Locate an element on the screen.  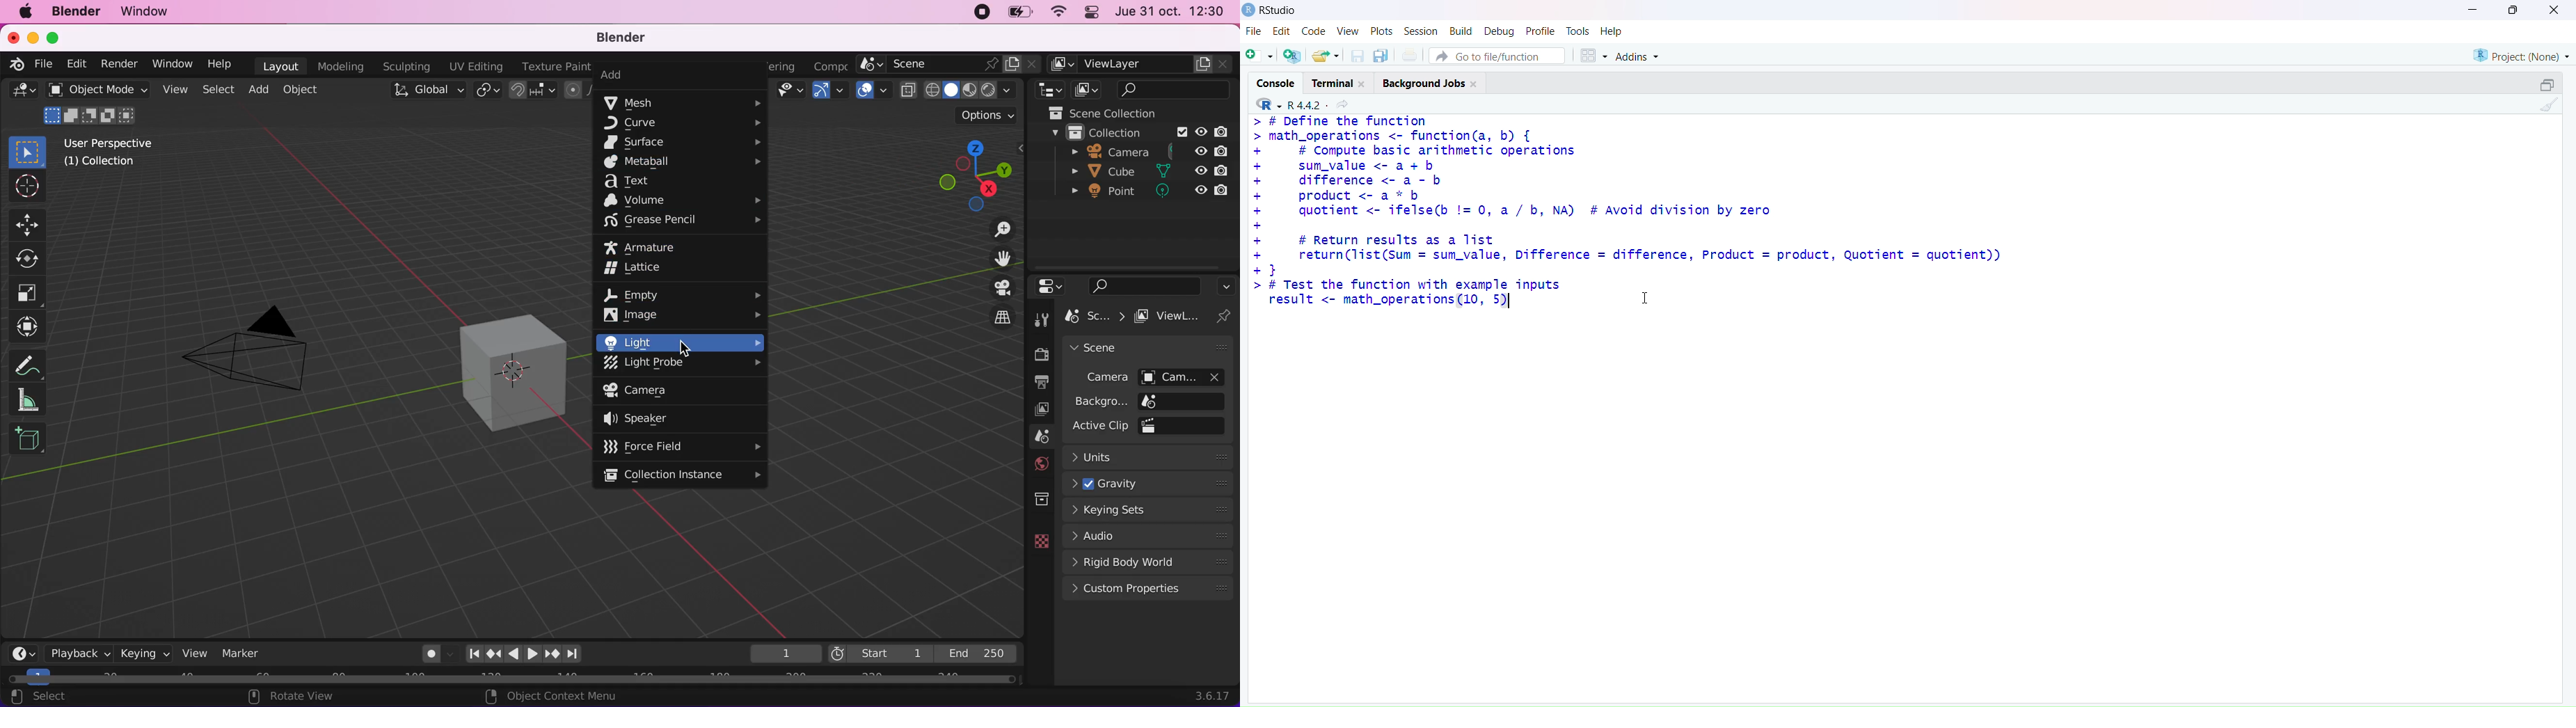
Project (Note) is located at coordinates (2520, 54).